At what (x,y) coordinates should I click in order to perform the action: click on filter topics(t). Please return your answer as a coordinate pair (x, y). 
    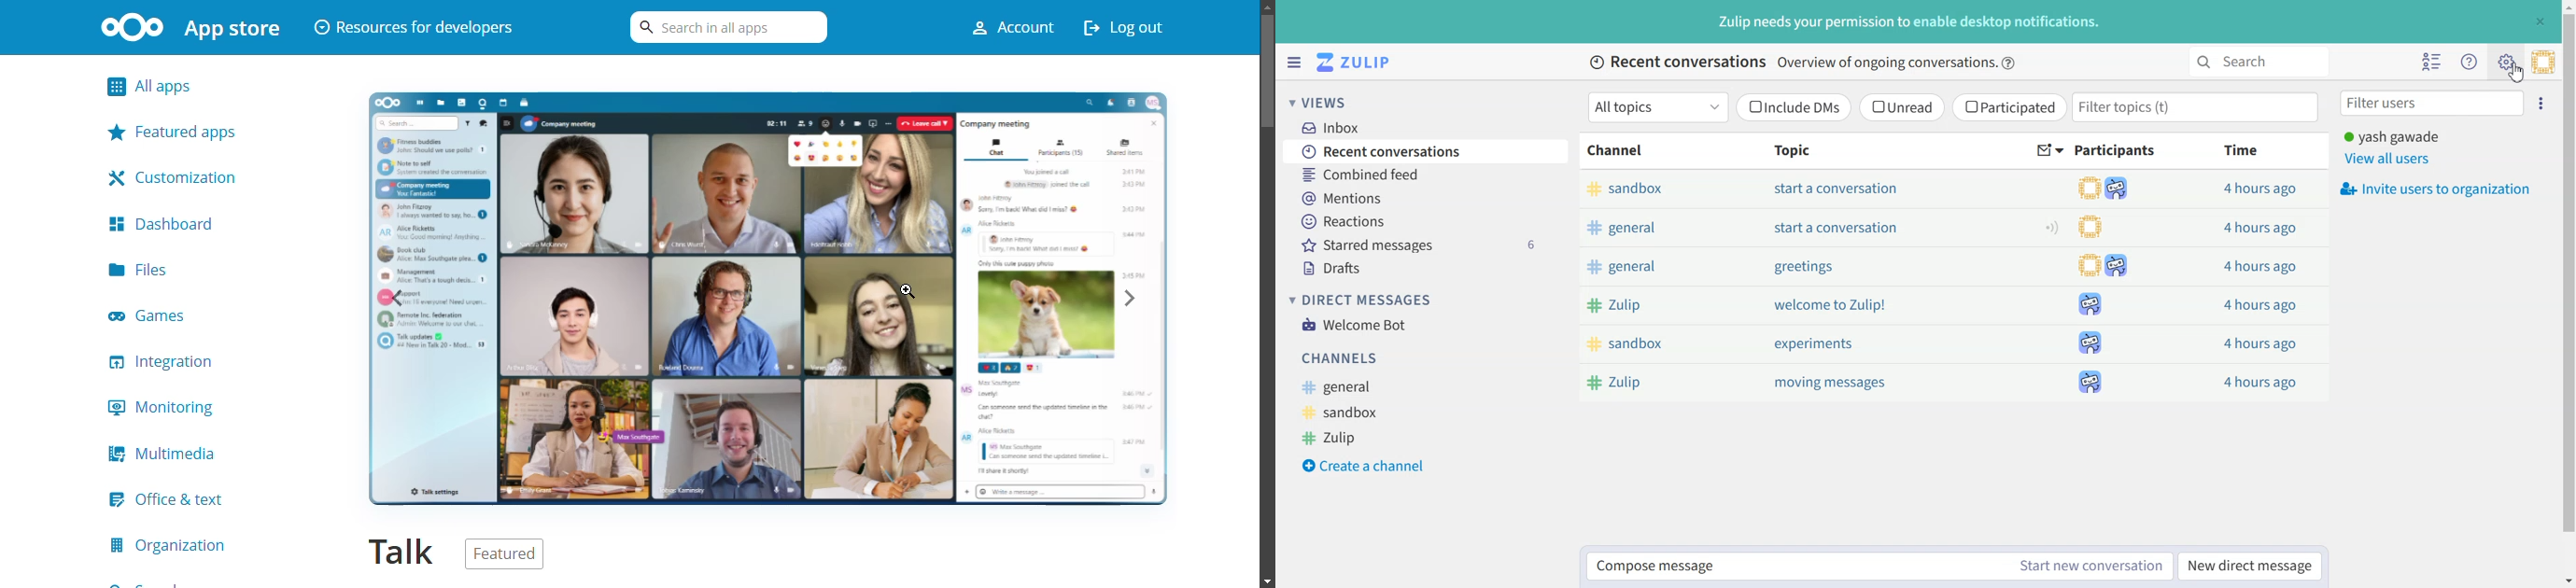
    Looking at the image, I should click on (2198, 107).